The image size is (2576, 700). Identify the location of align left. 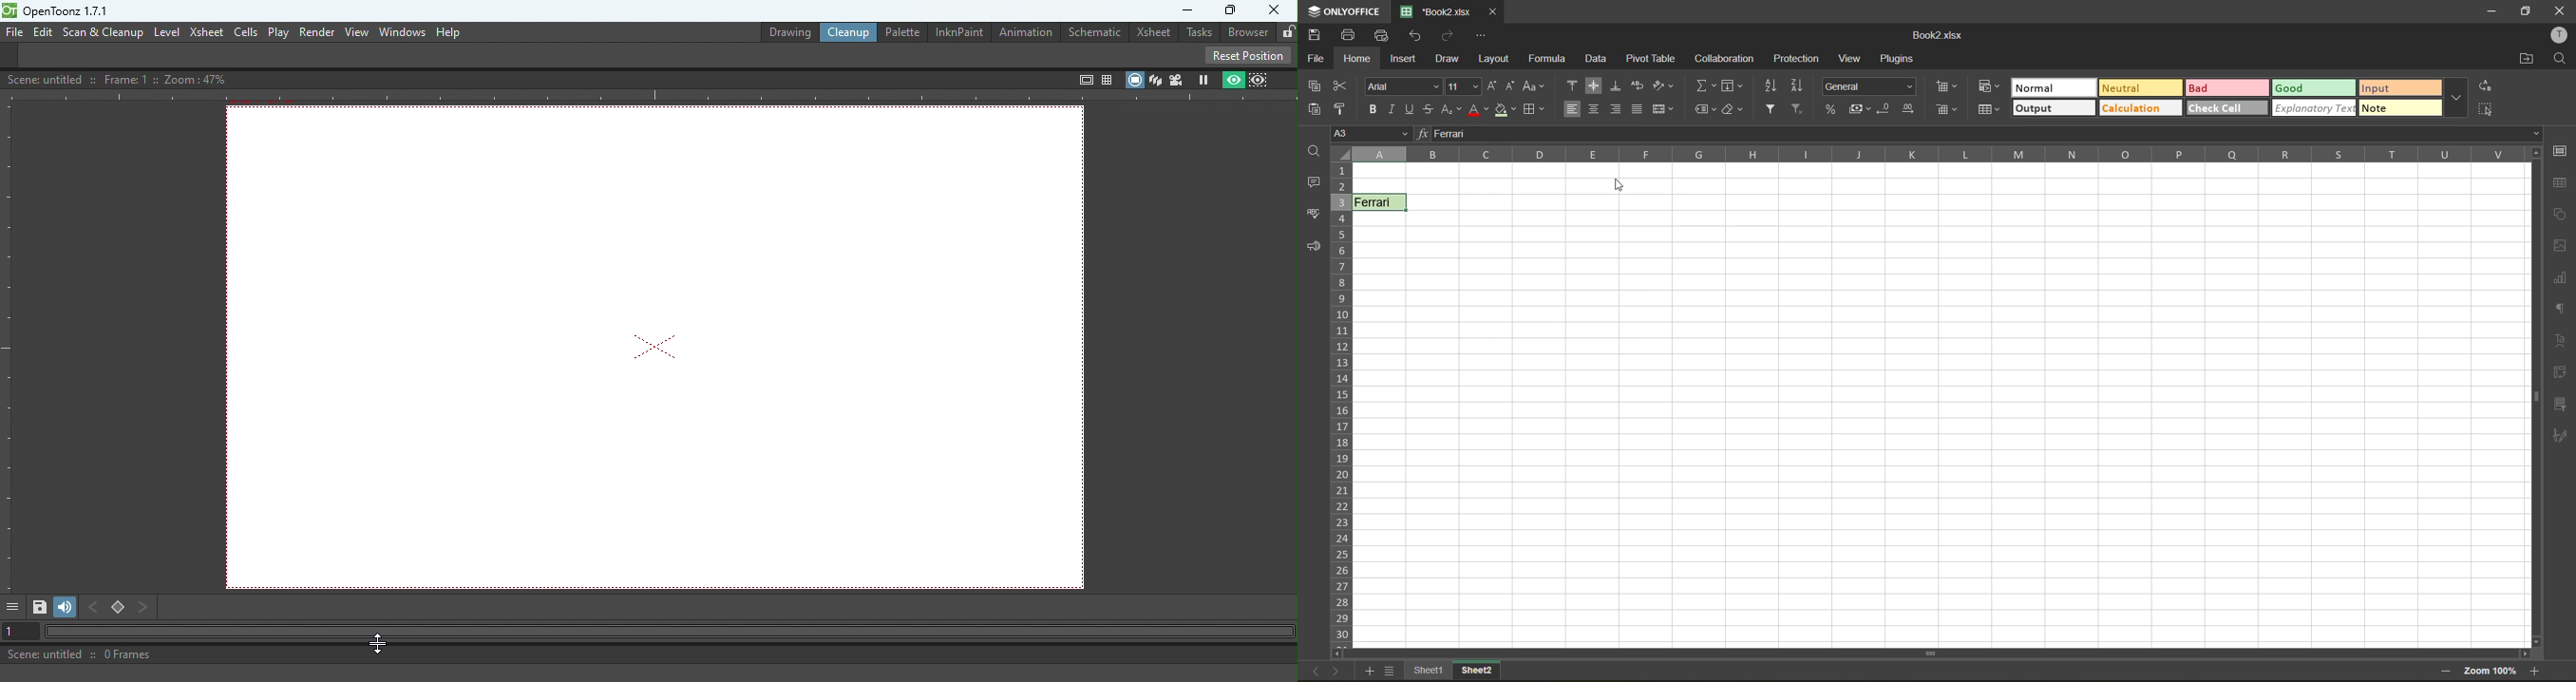
(1573, 109).